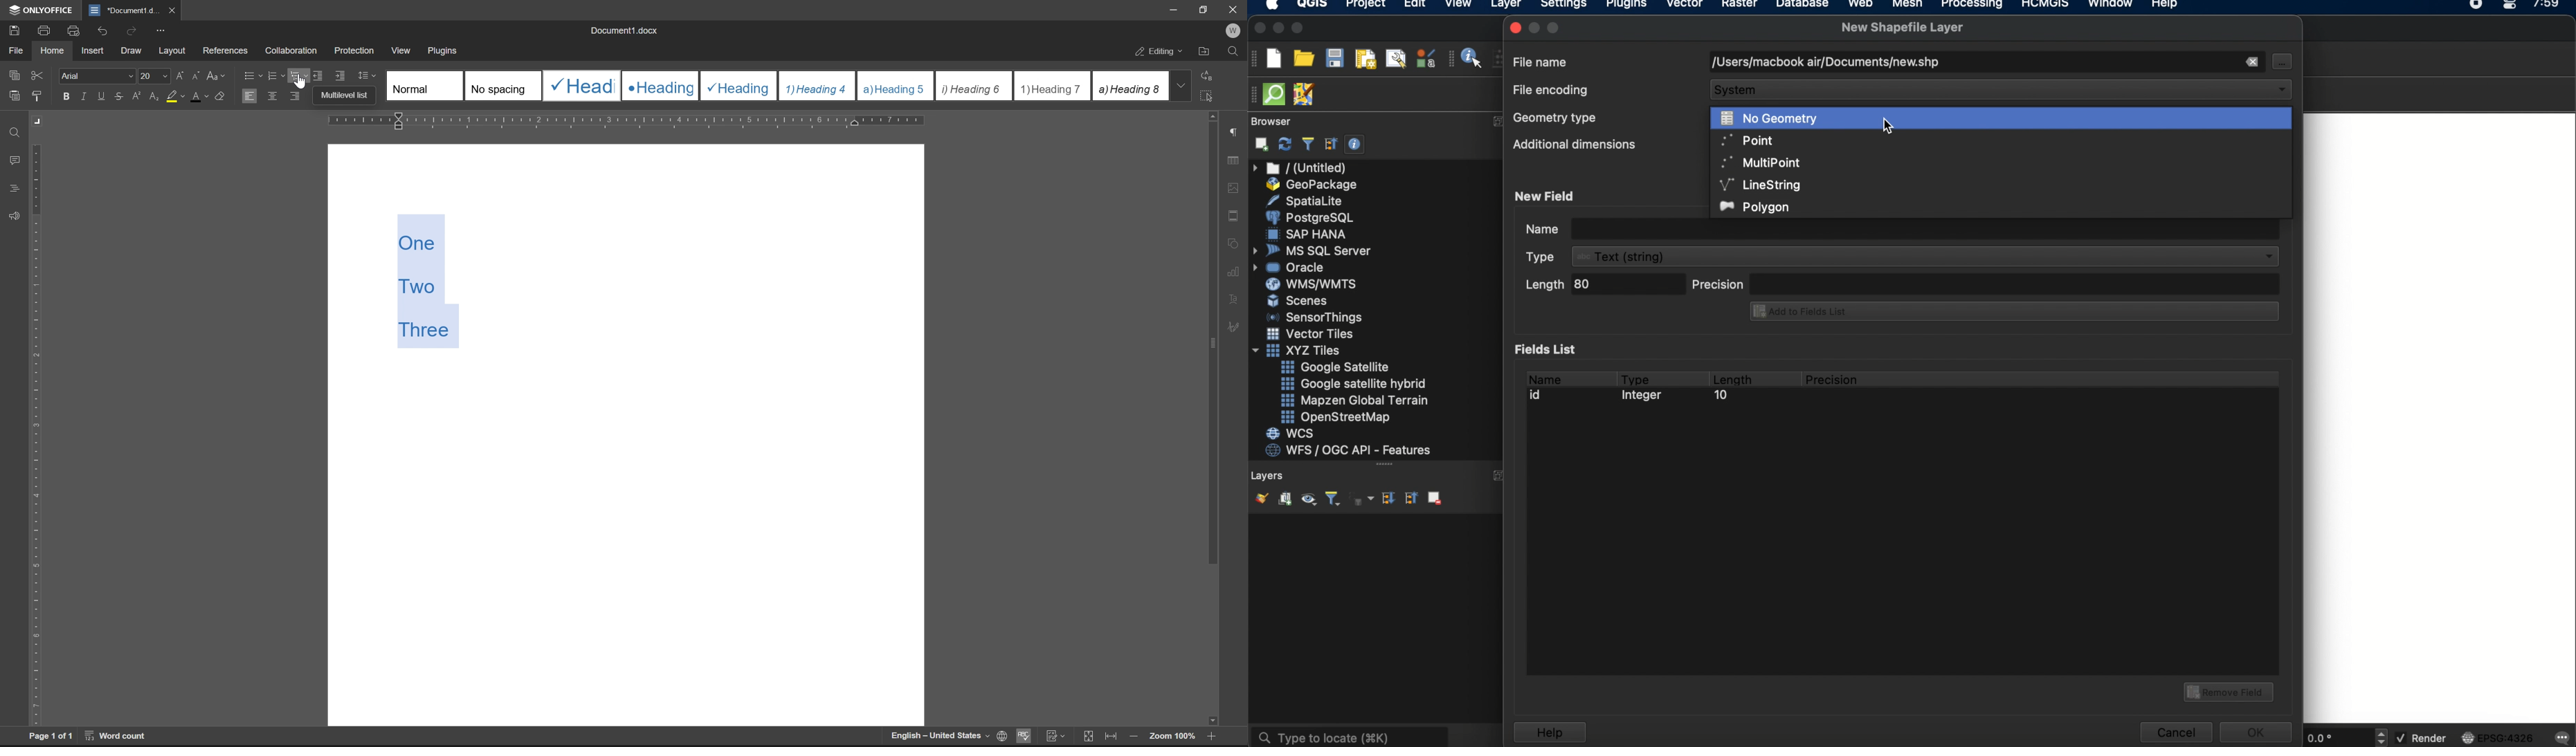 The image size is (2576, 756). I want to click on length 80, so click(1602, 286).